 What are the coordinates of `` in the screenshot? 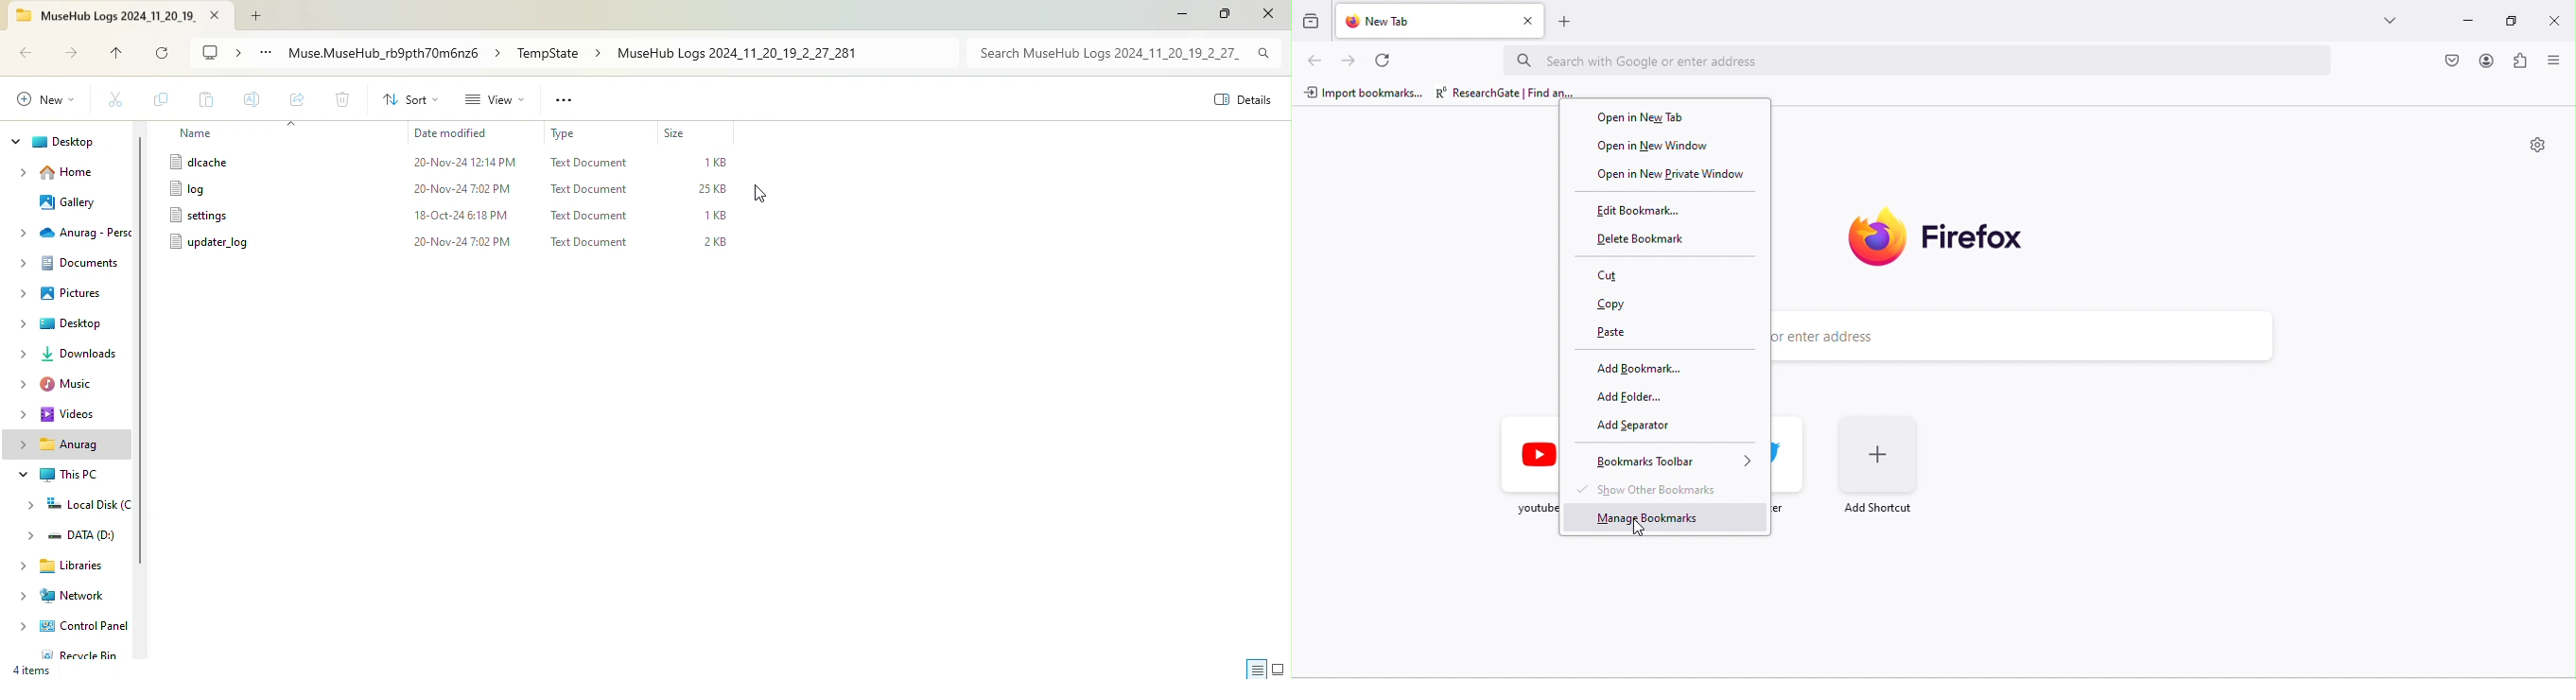 It's located at (44, 1071).